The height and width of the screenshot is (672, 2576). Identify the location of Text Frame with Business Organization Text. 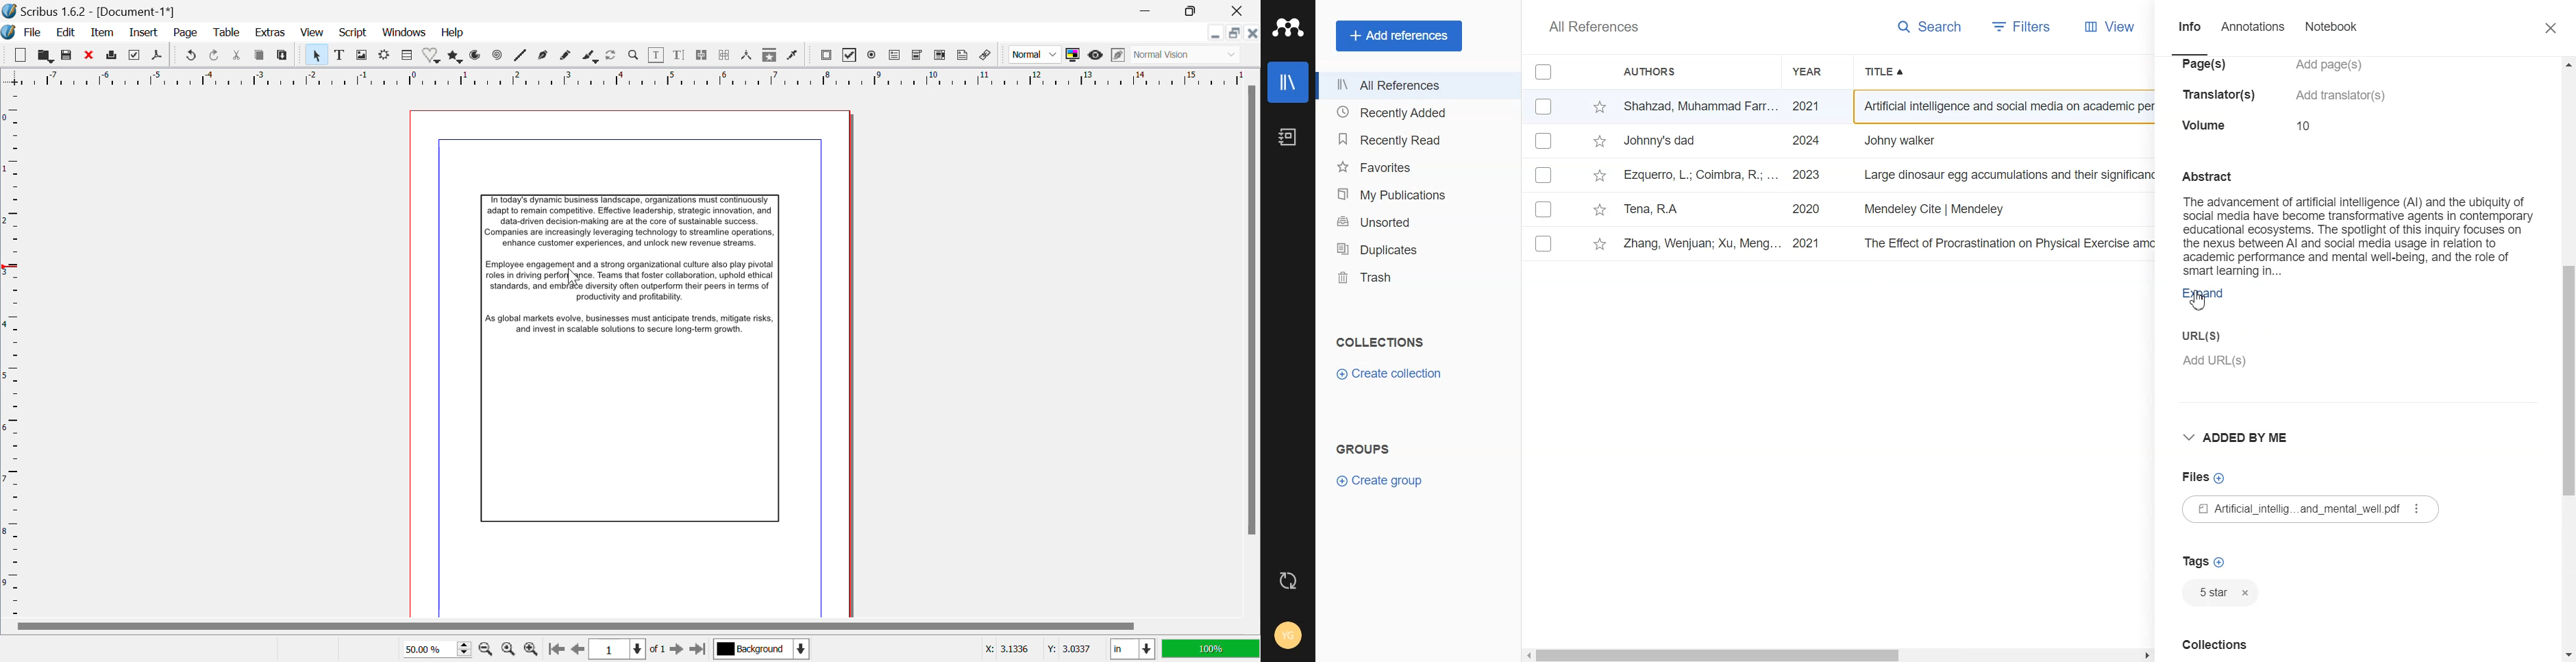
(641, 366).